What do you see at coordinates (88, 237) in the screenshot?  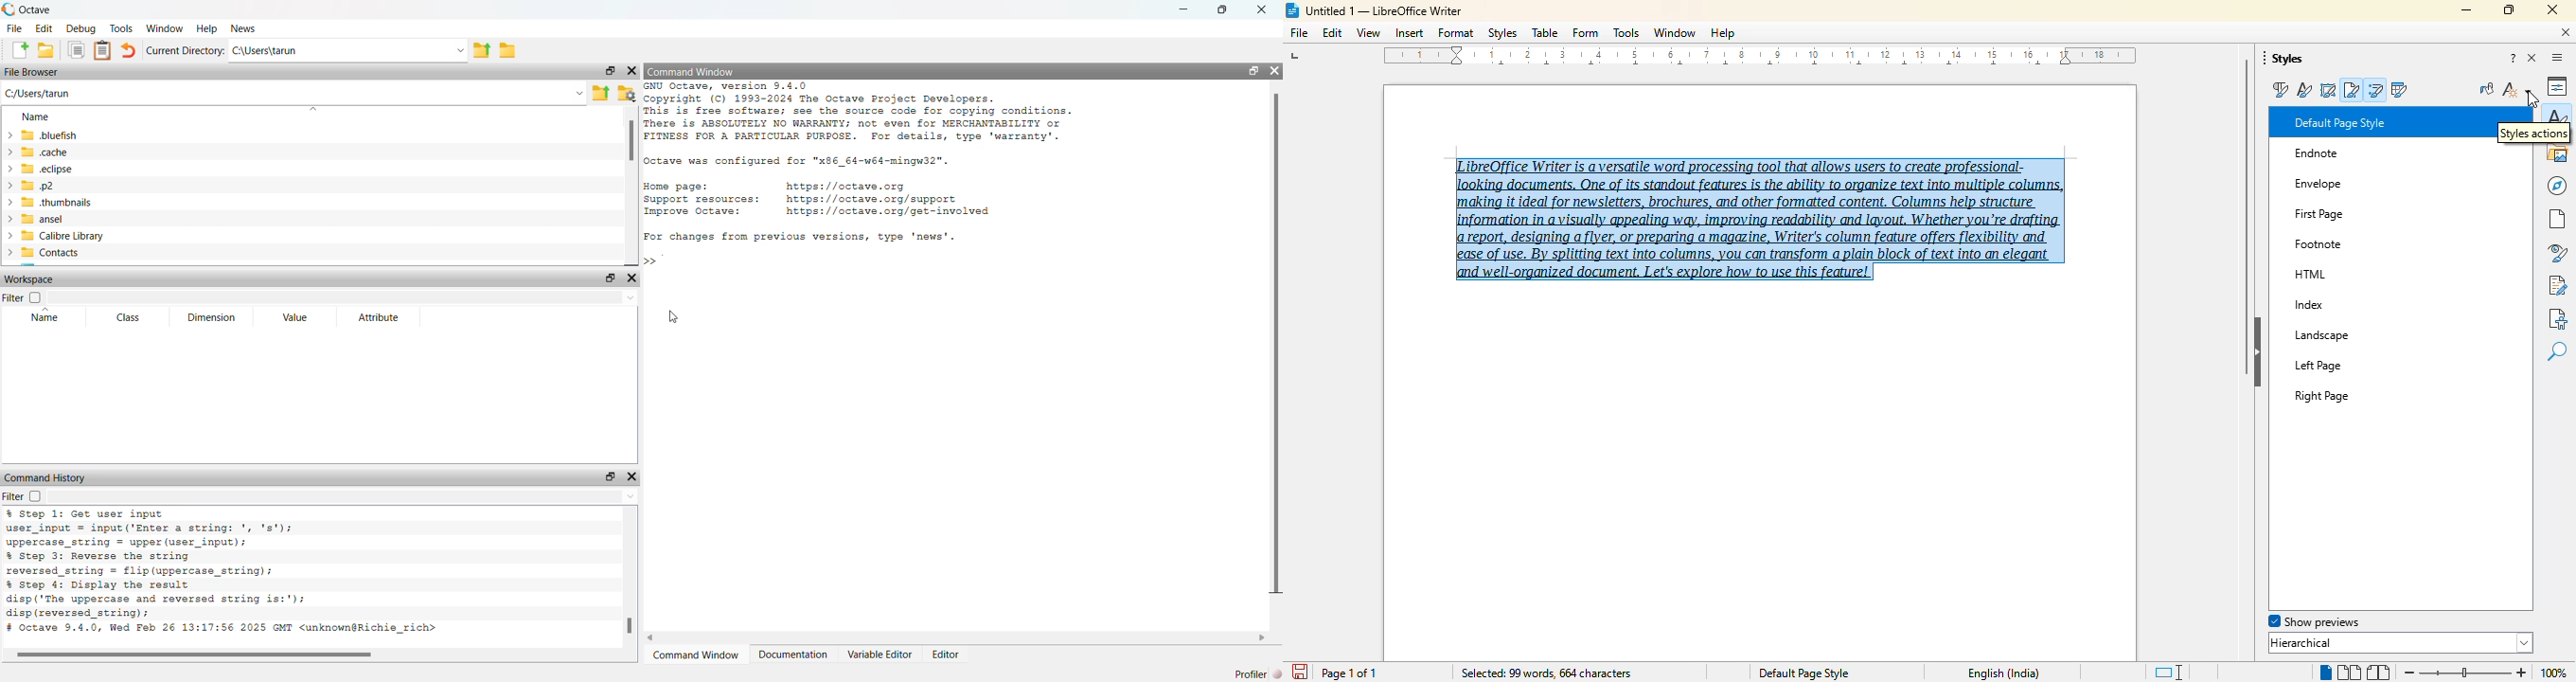 I see `calibre library` at bounding box center [88, 237].